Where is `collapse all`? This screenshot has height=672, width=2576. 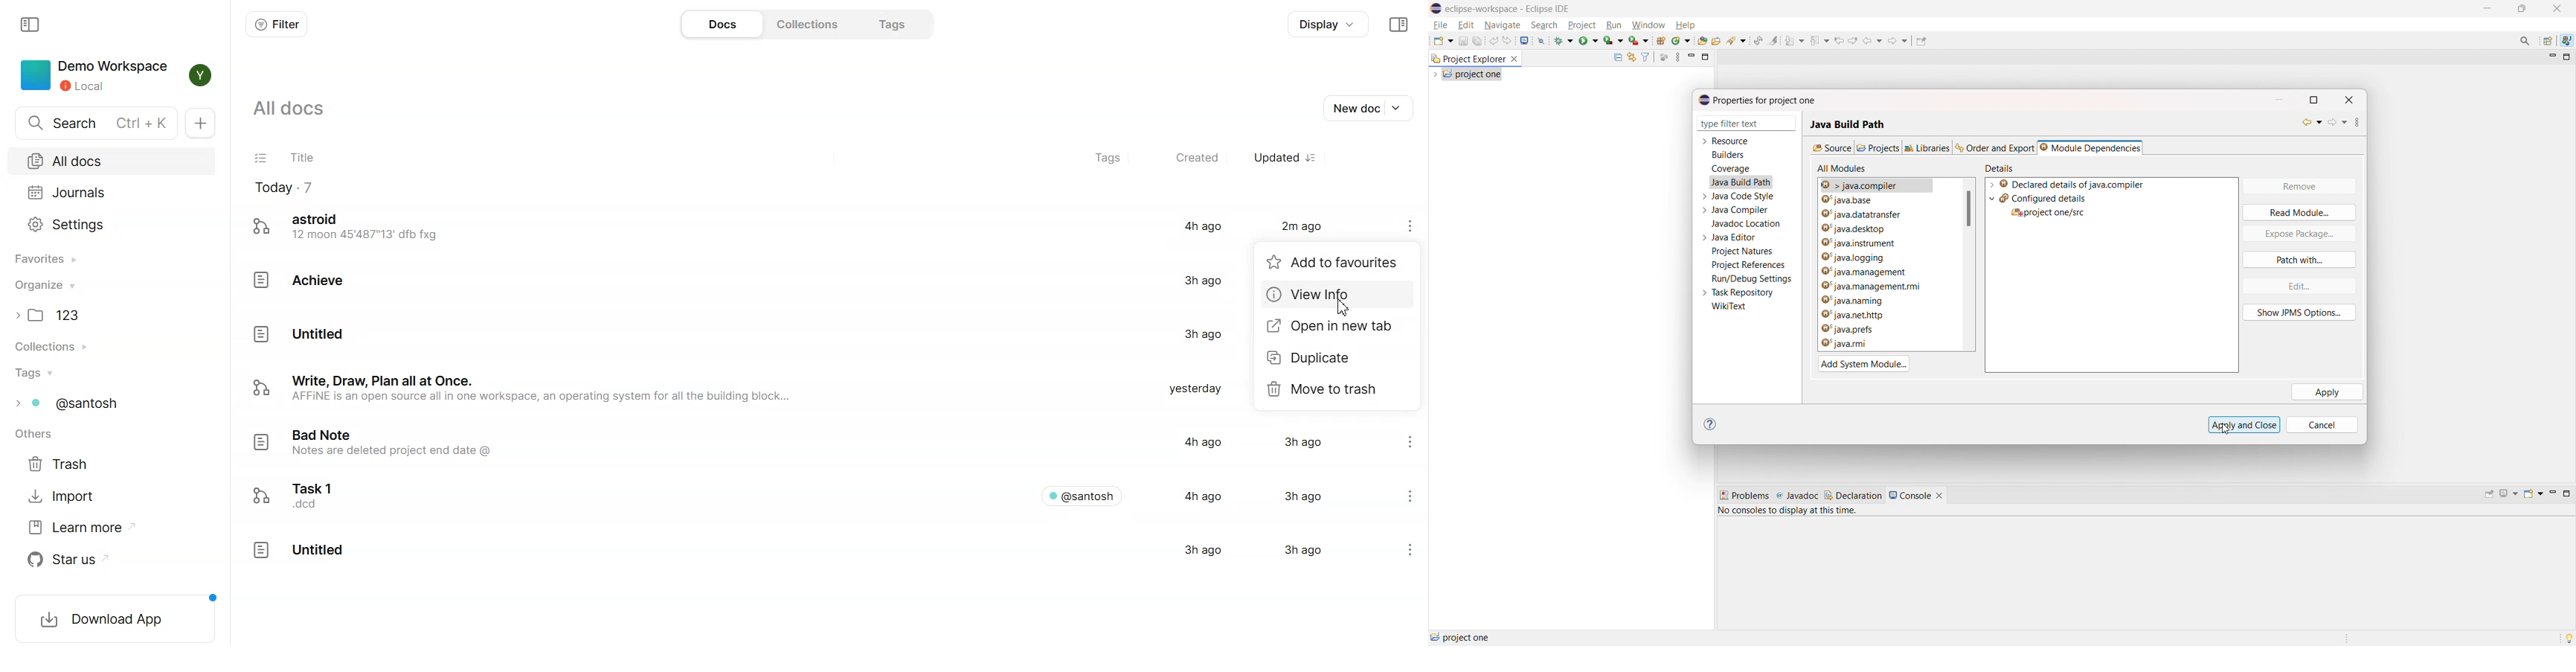
collapse all is located at coordinates (1617, 57).